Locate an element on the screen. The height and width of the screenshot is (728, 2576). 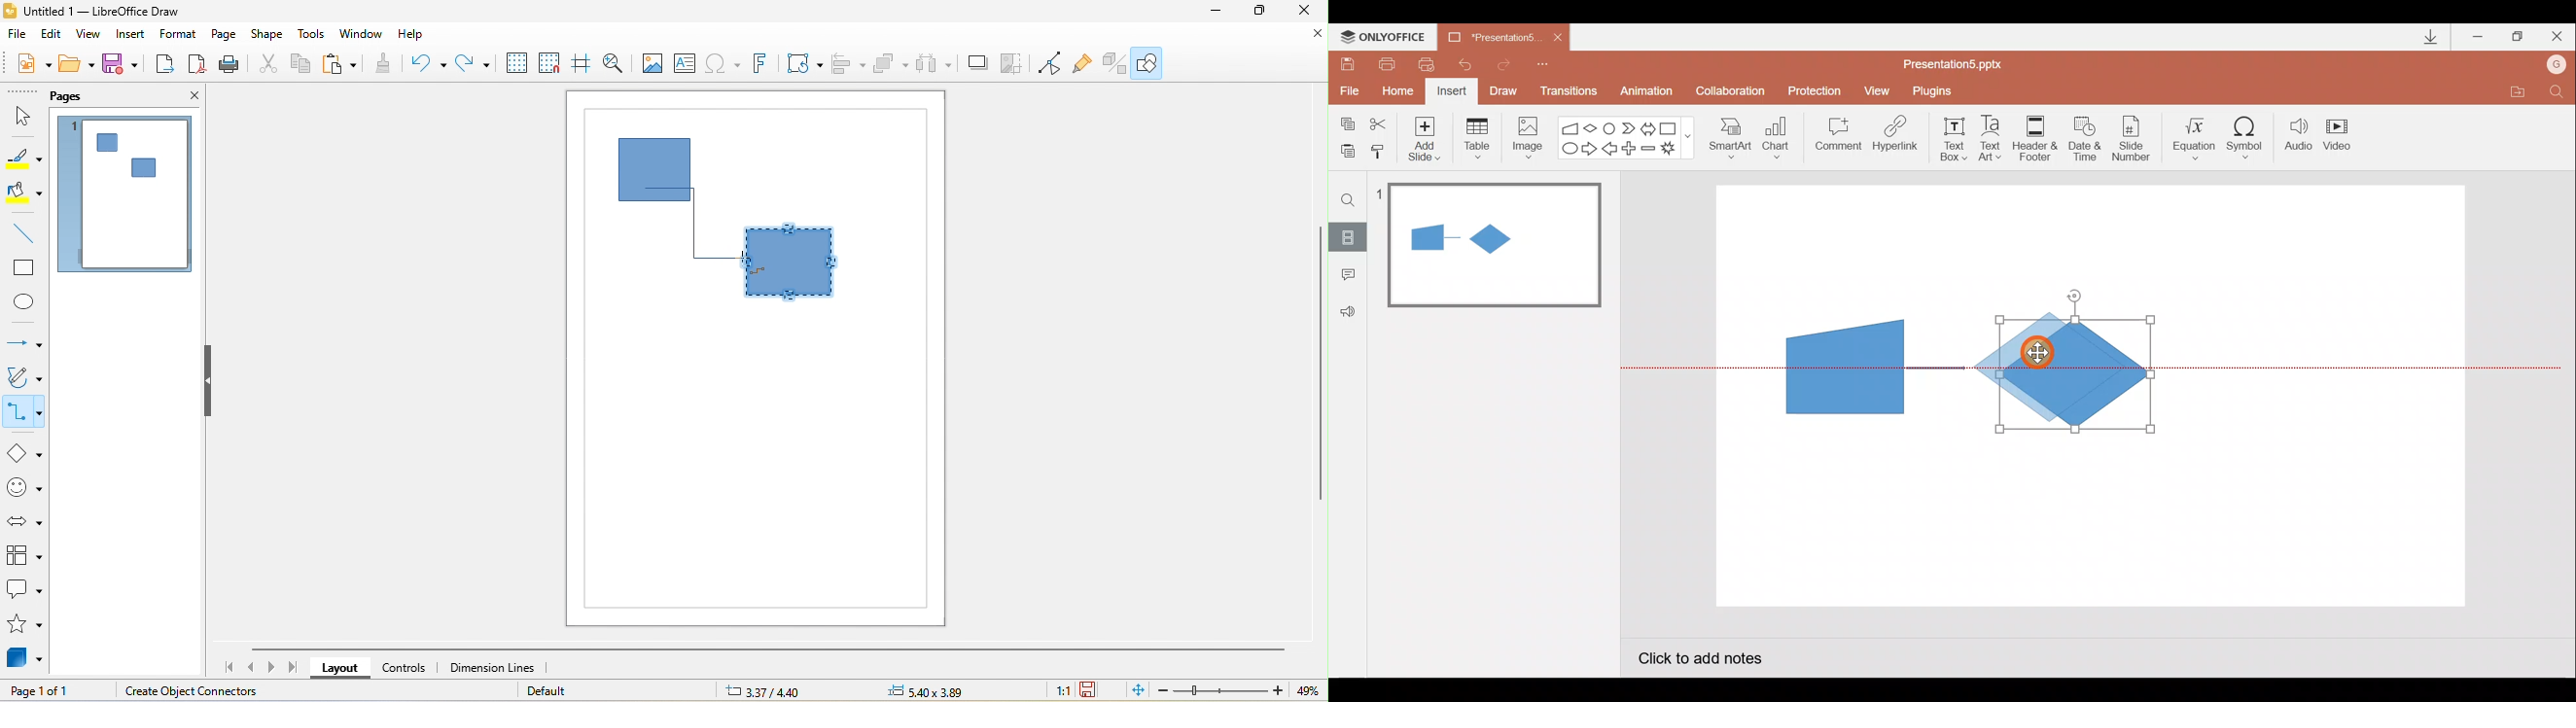
connector dragged is located at coordinates (698, 224).